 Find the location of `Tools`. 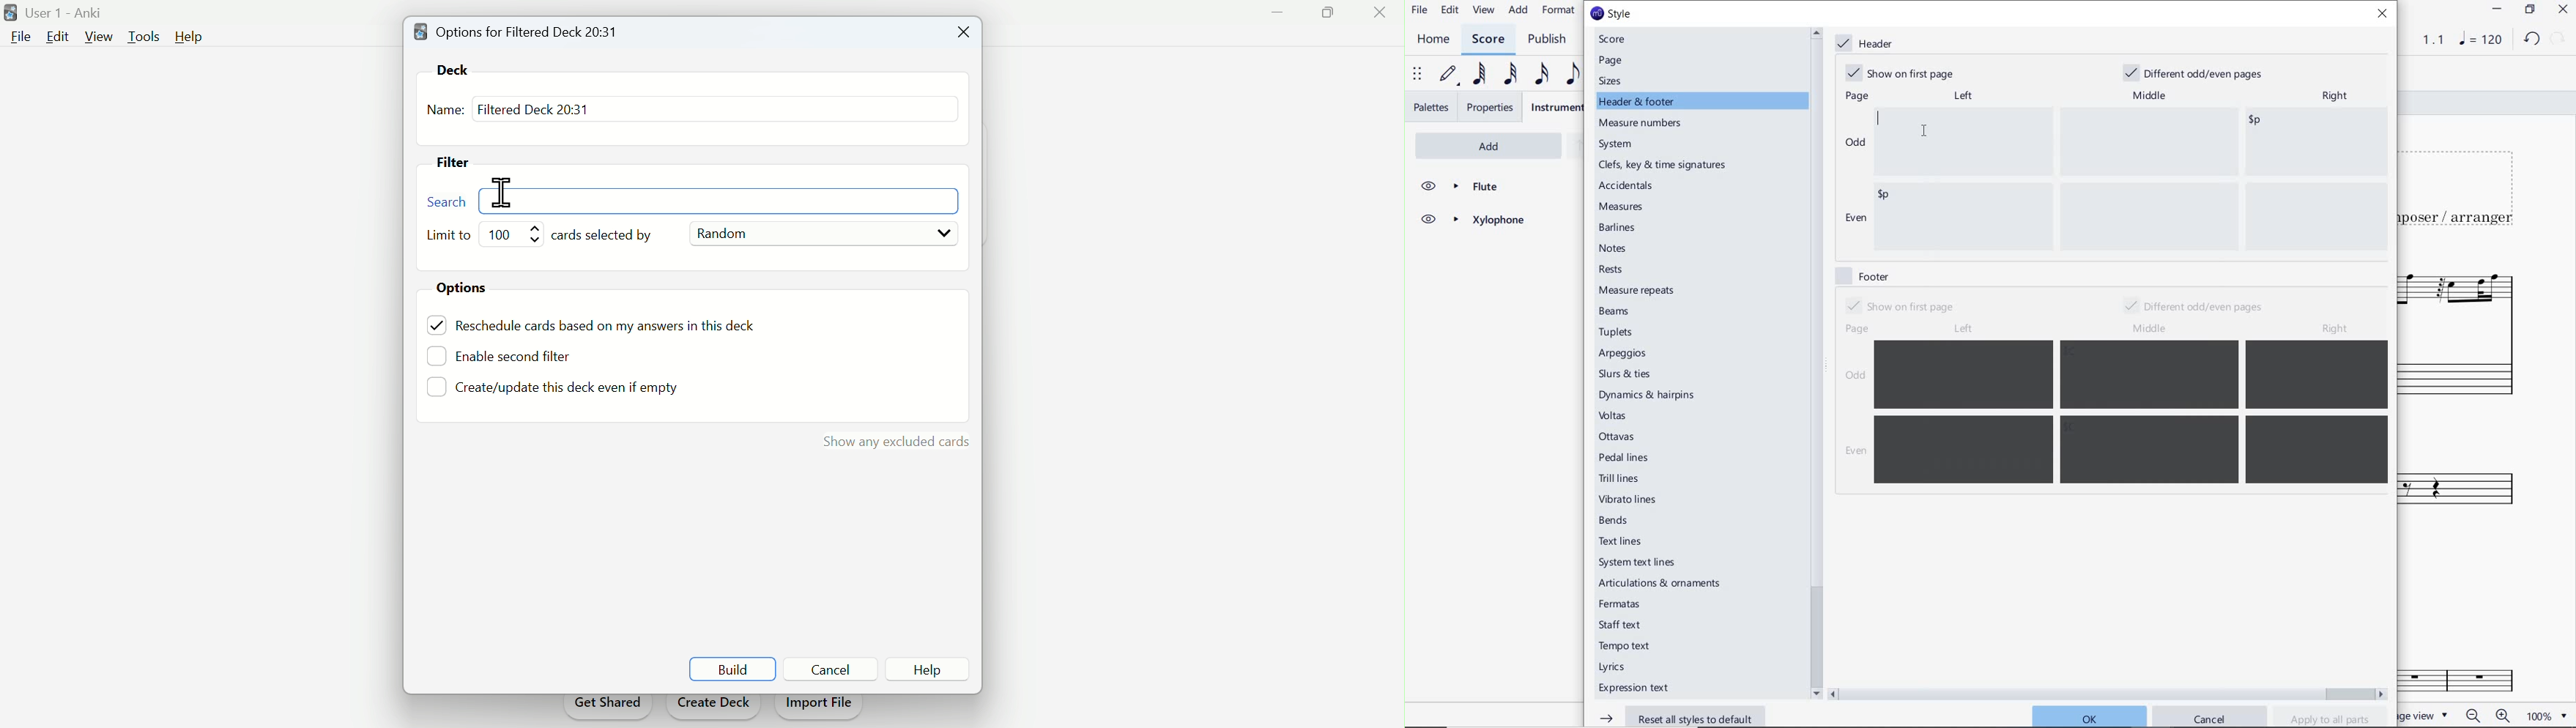

Tools is located at coordinates (146, 35).